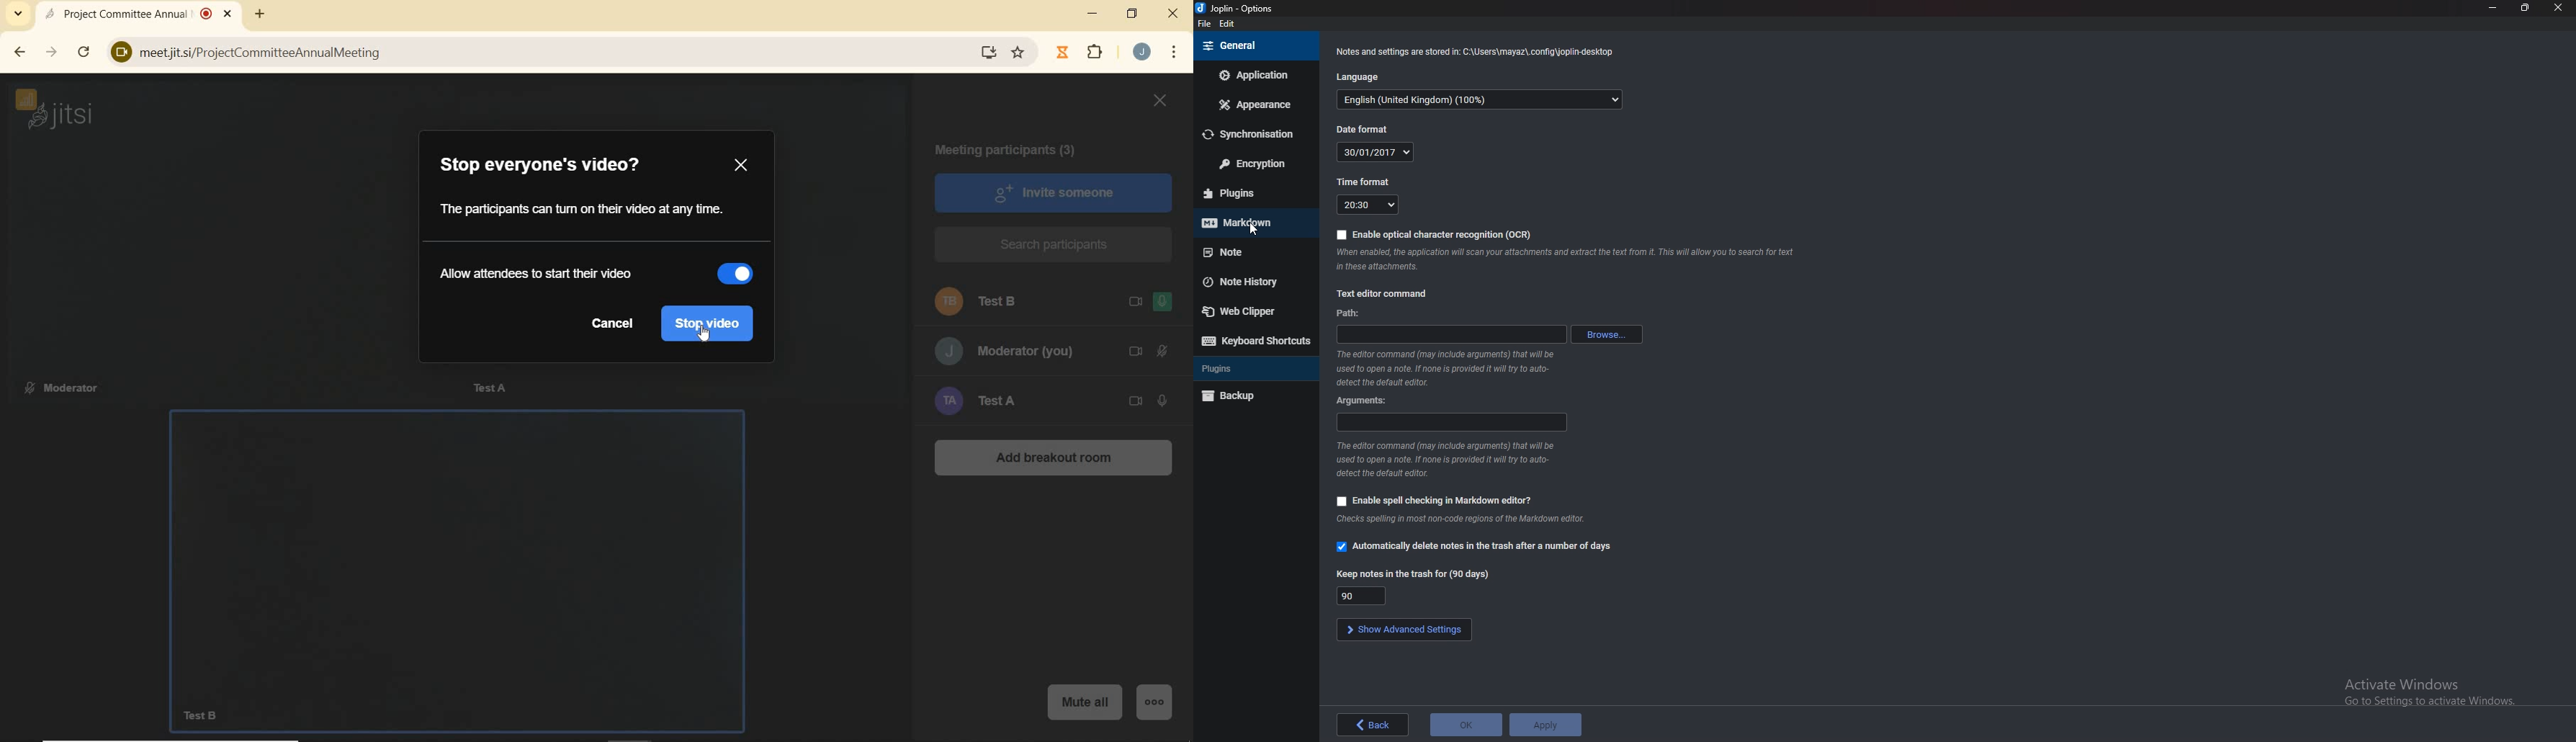  I want to click on CAMERA, so click(1136, 352).